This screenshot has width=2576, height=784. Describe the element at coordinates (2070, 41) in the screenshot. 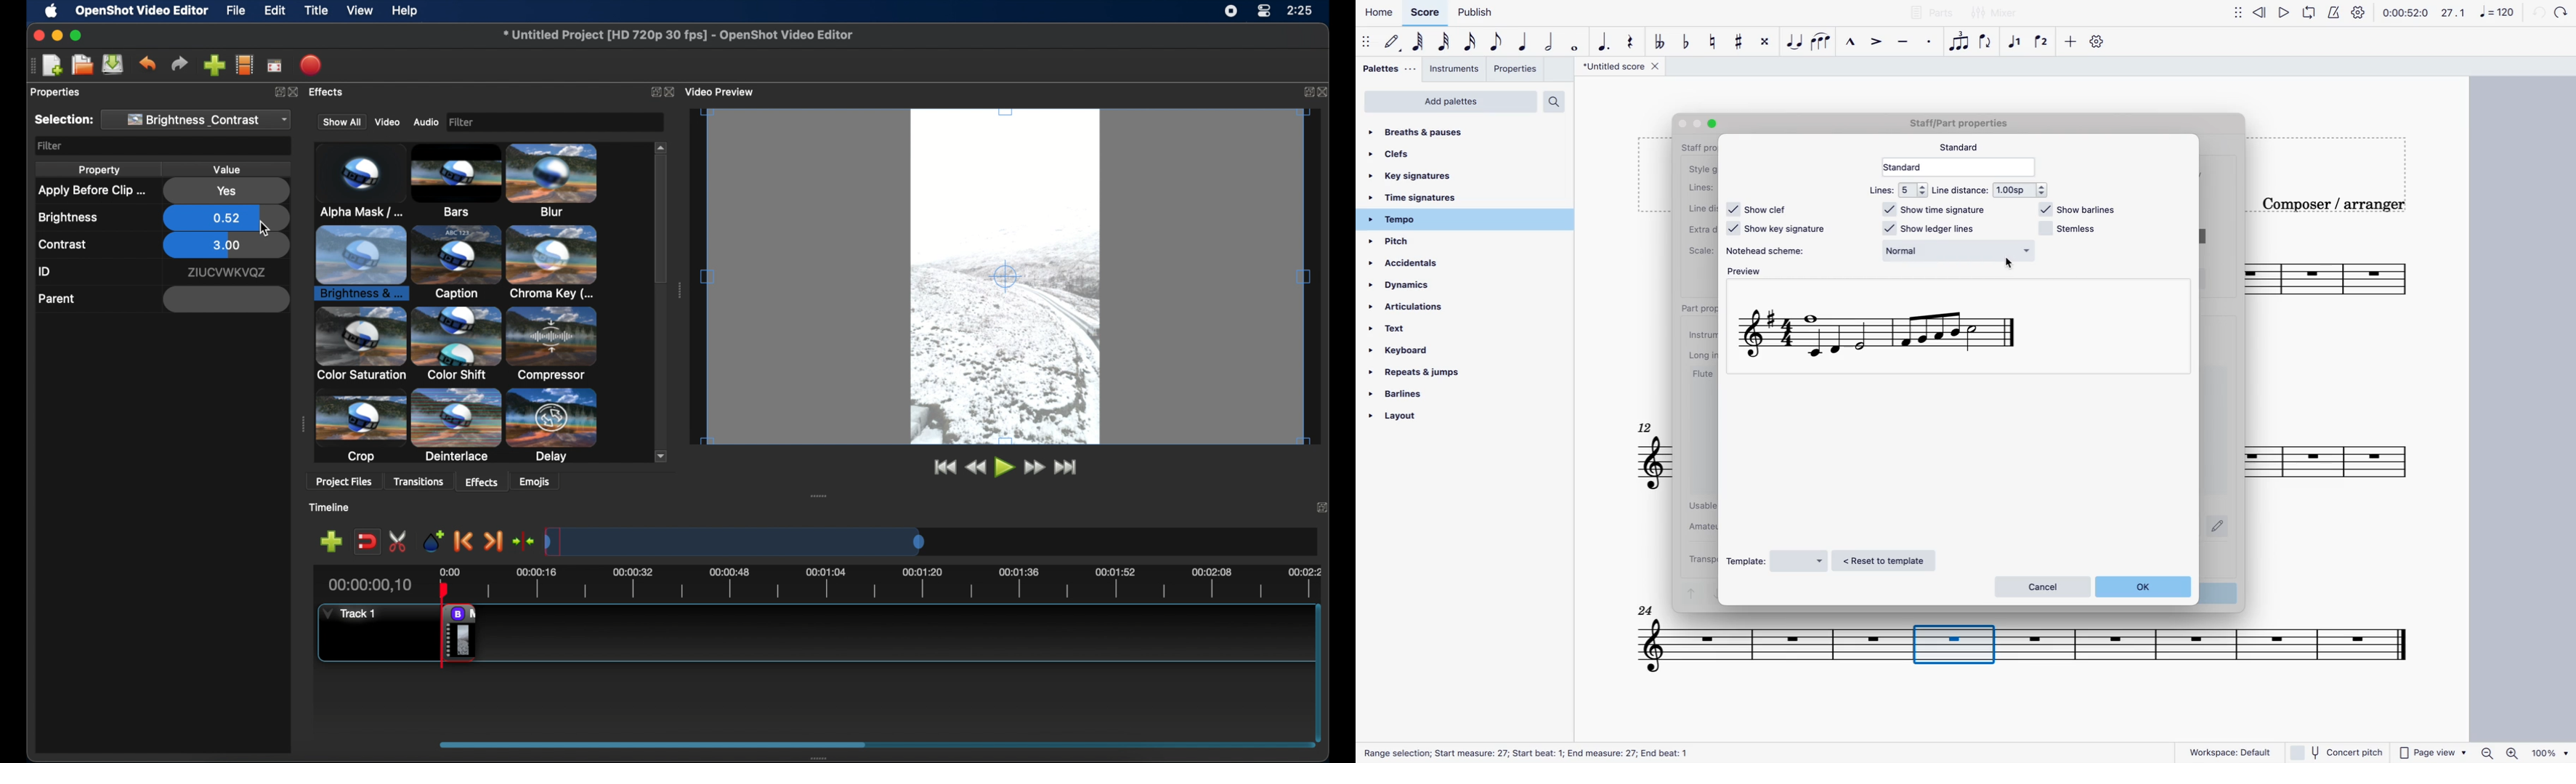

I see `more` at that location.